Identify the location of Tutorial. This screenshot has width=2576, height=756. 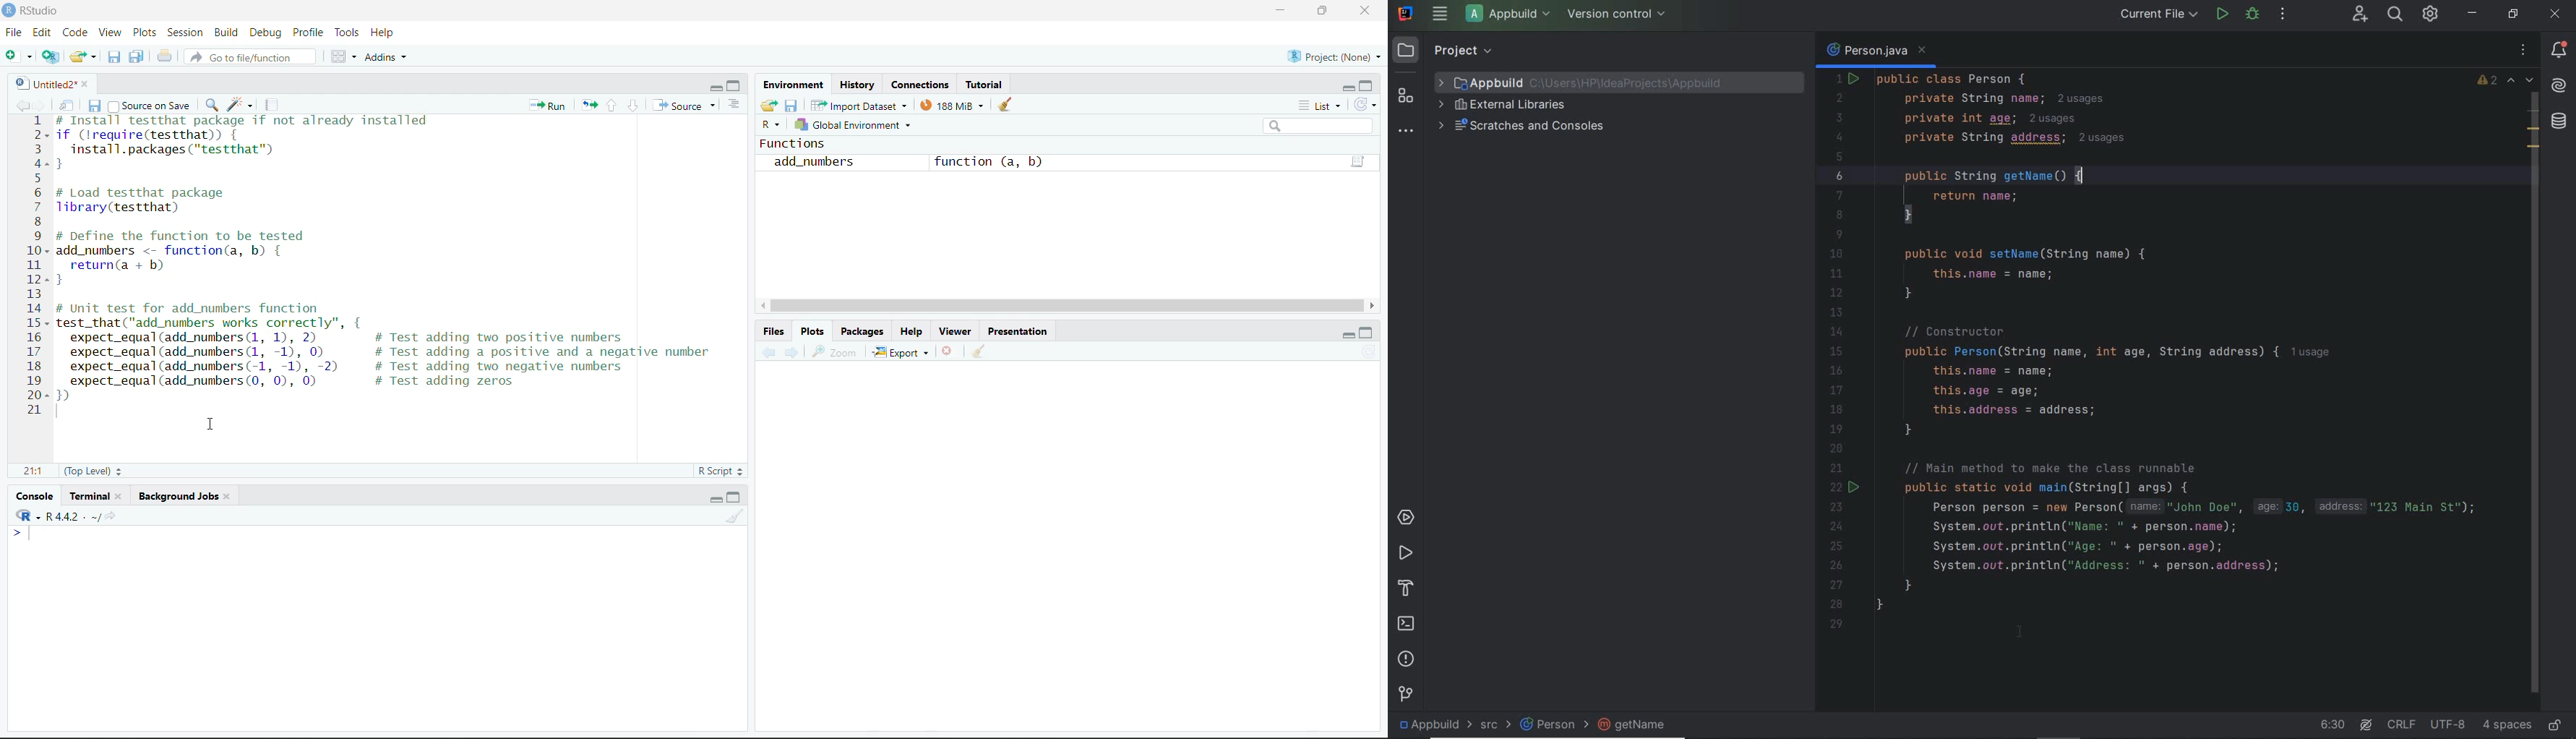
(983, 84).